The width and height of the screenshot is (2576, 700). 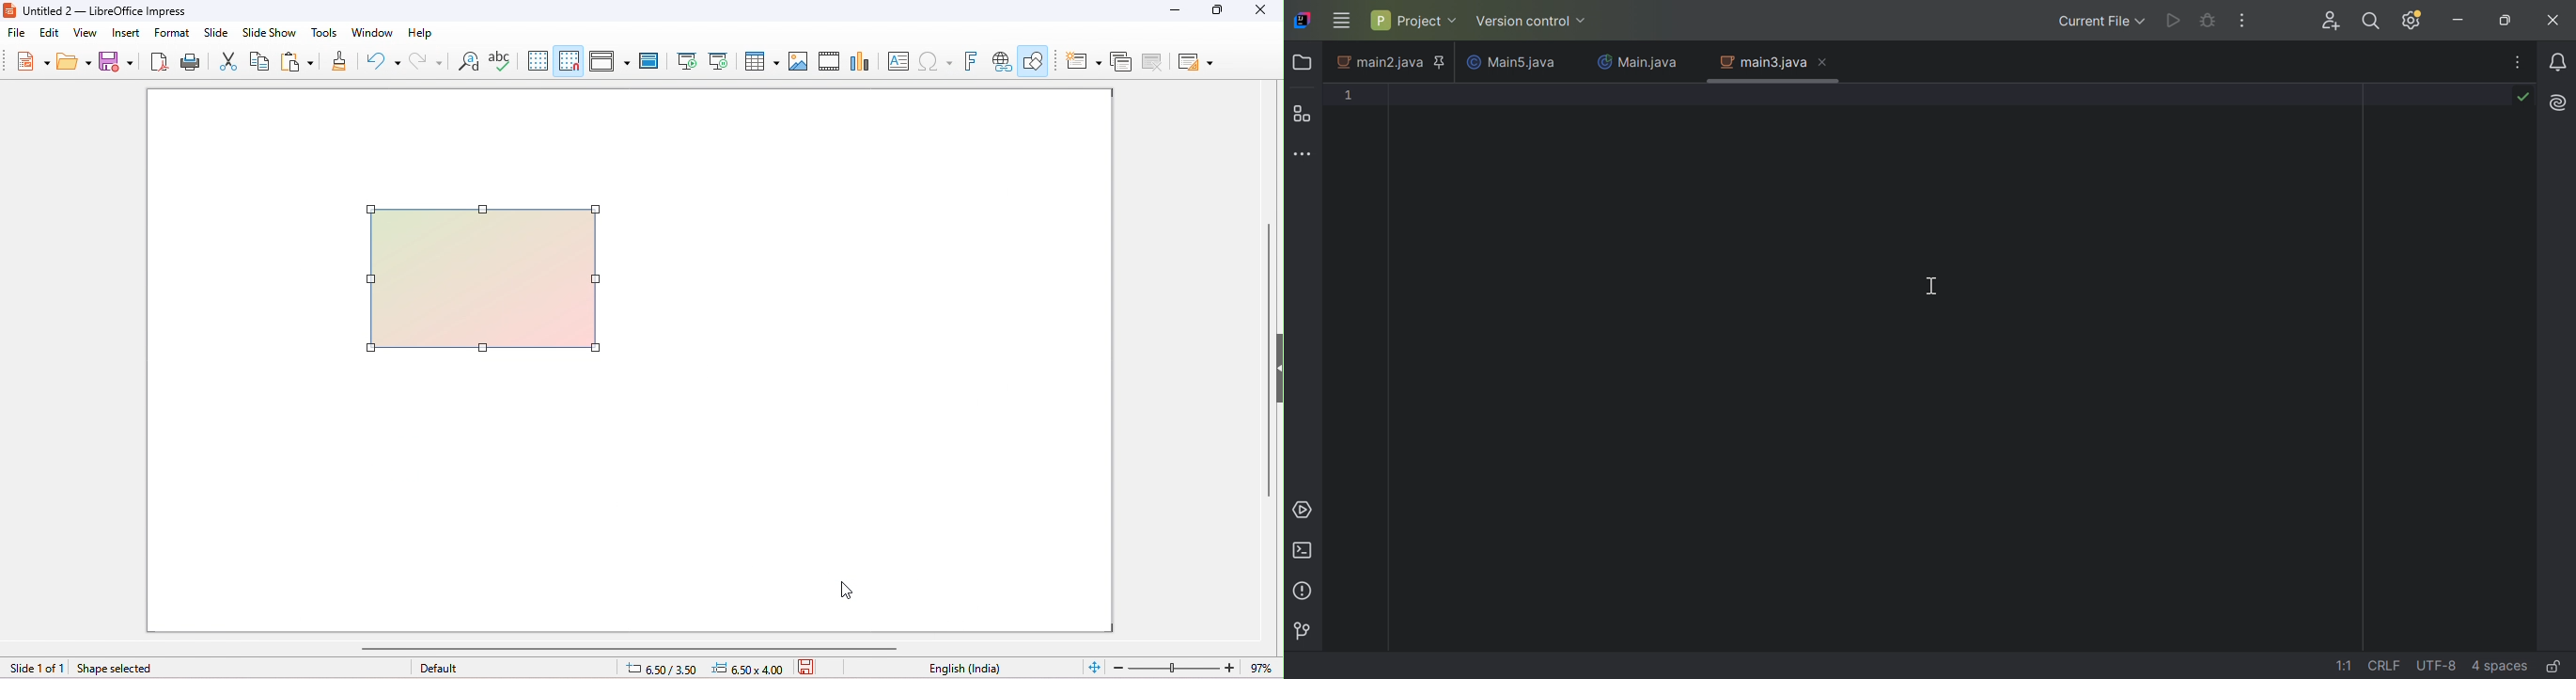 What do you see at coordinates (970, 60) in the screenshot?
I see `insert fontwork text` at bounding box center [970, 60].